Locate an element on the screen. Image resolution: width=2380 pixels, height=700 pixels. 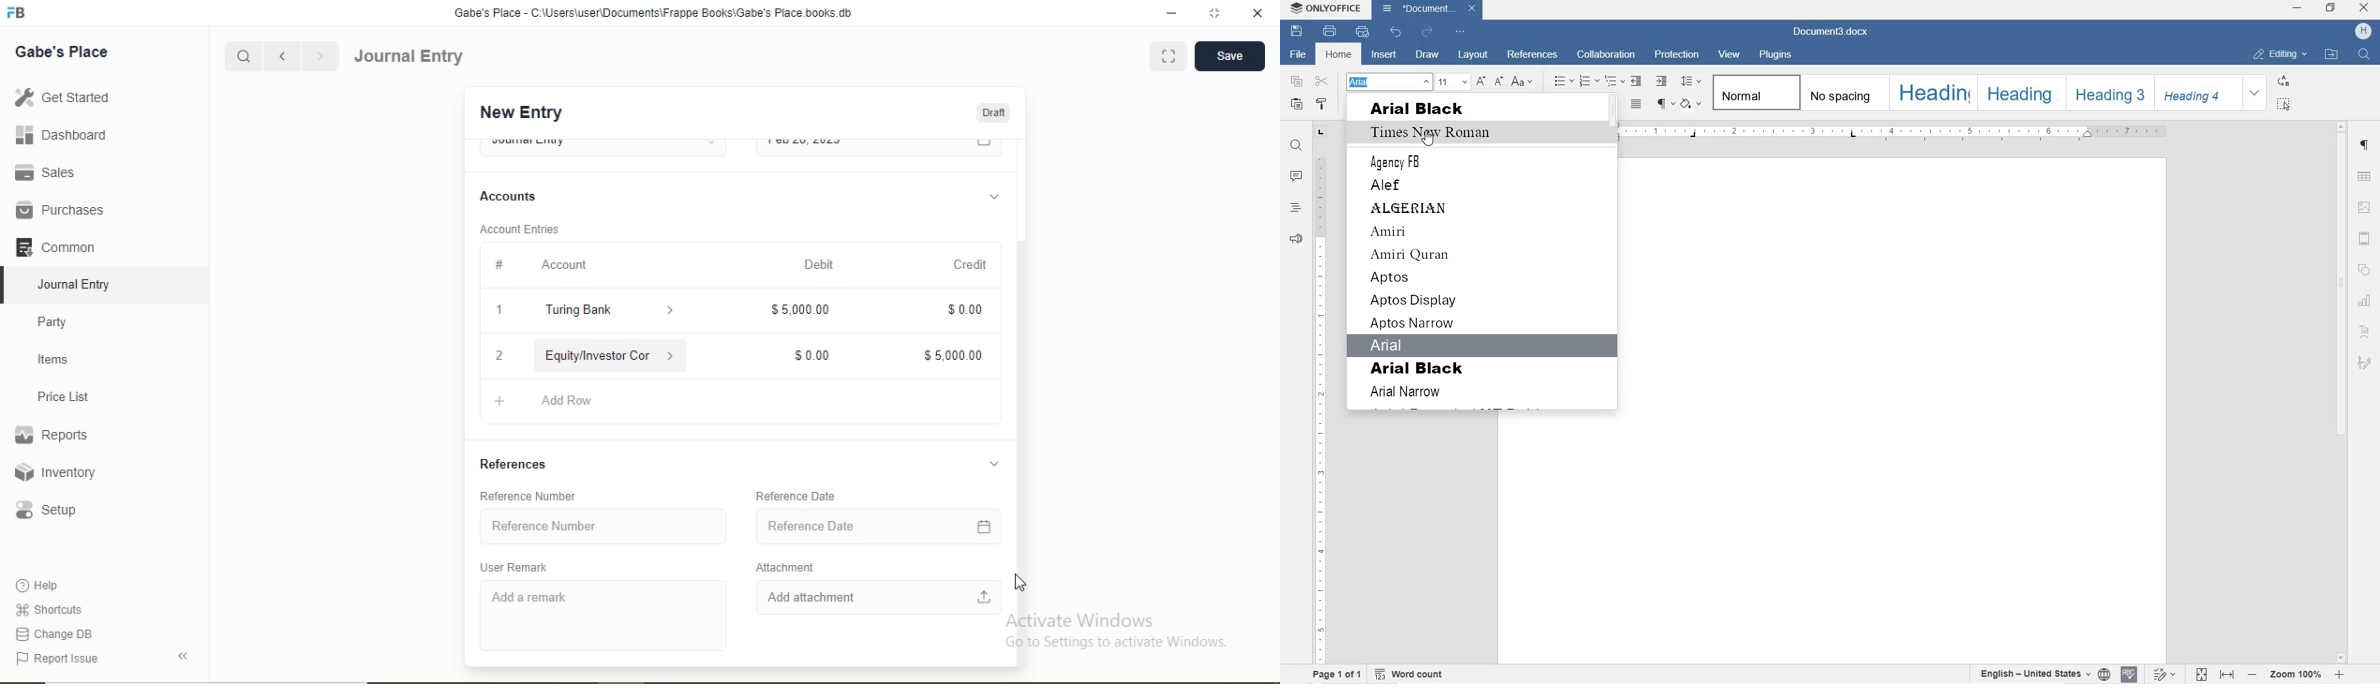
TRACK CHANGES is located at coordinates (2166, 674).